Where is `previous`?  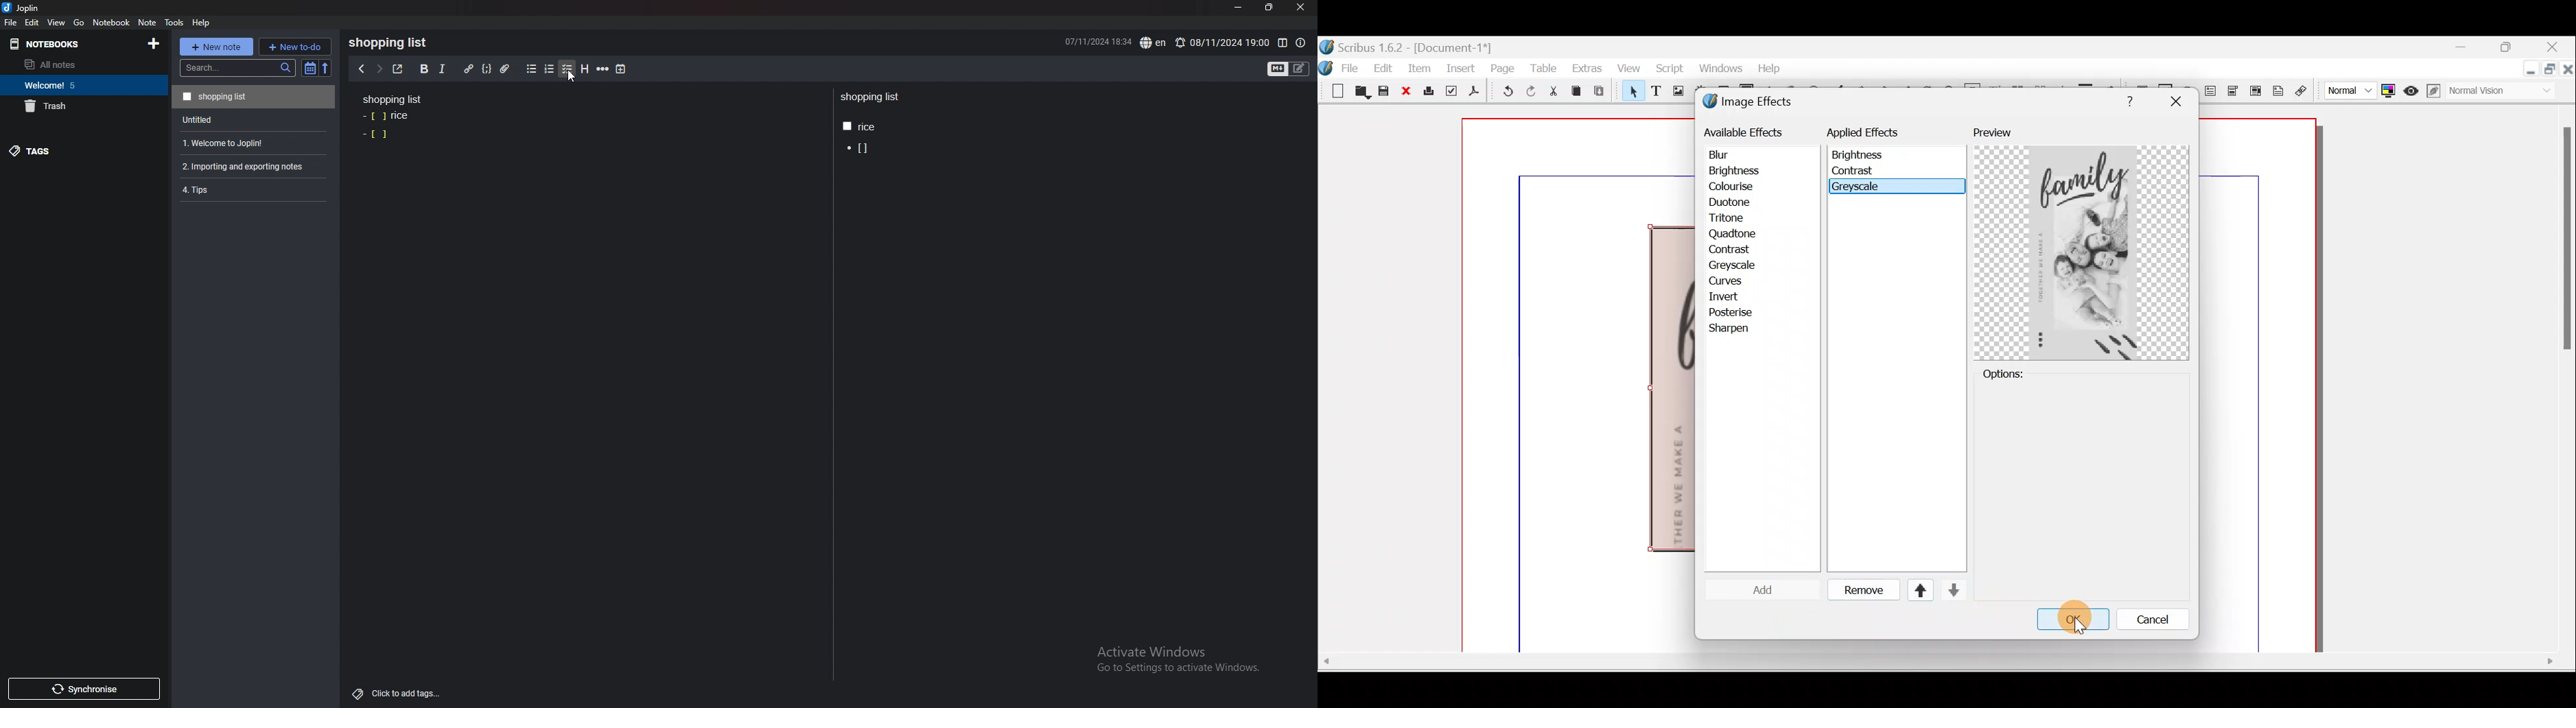
previous is located at coordinates (360, 69).